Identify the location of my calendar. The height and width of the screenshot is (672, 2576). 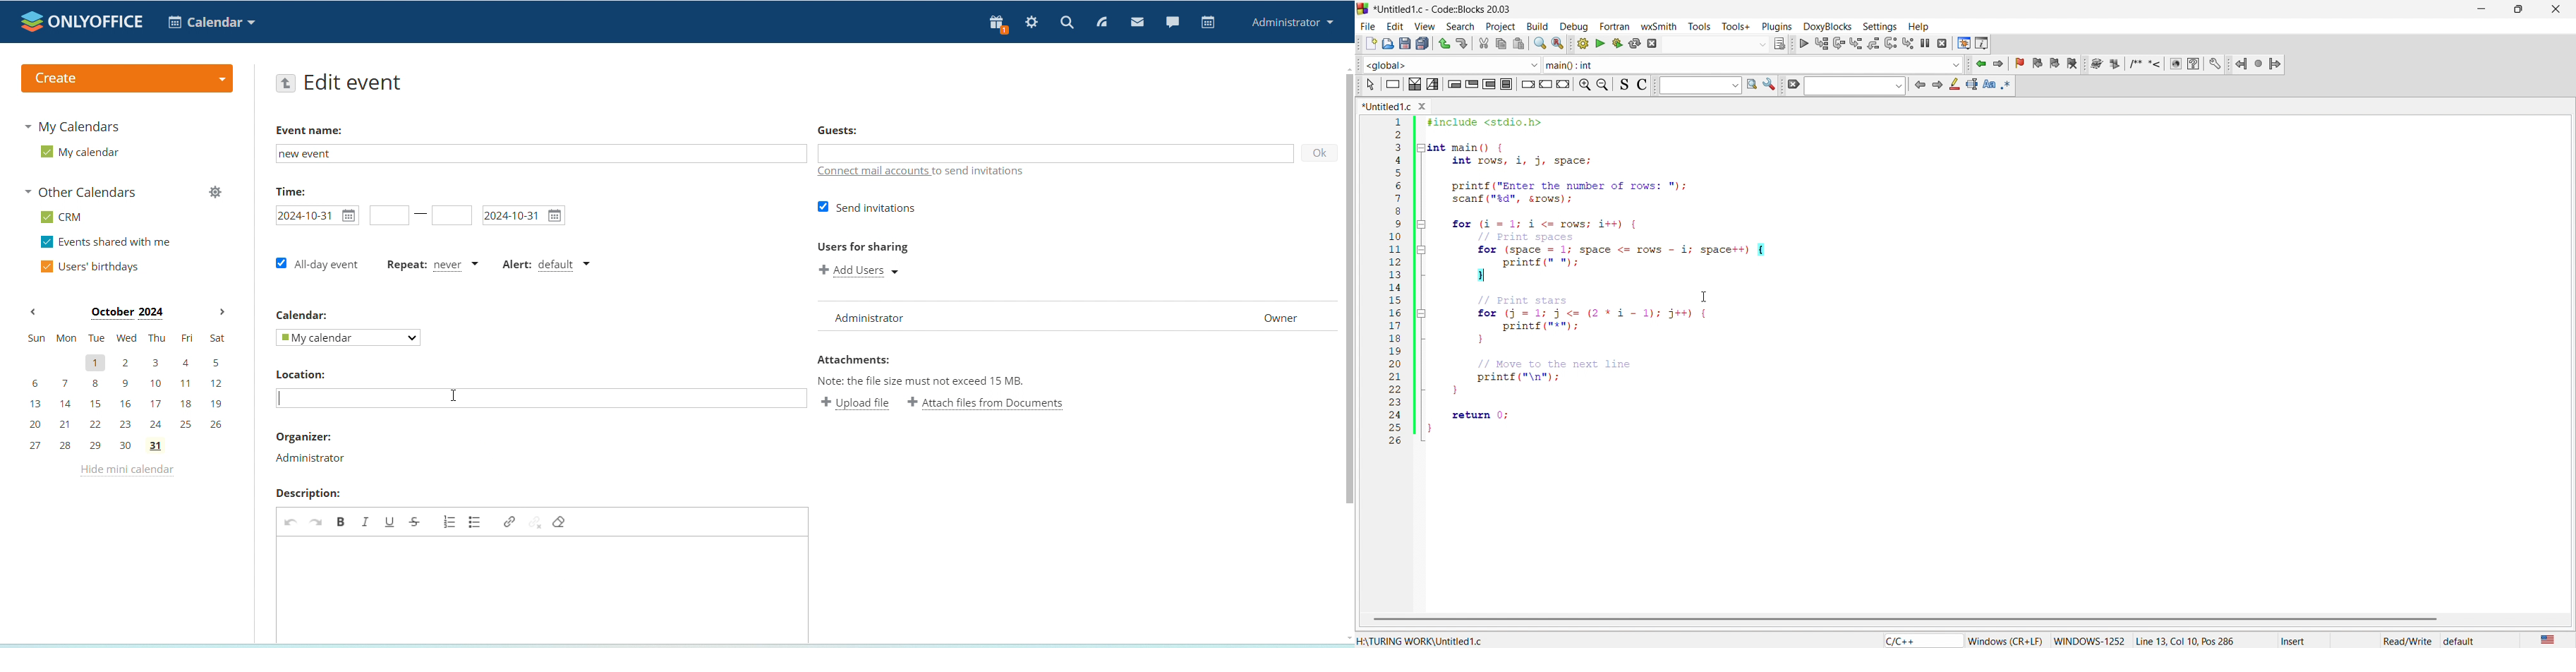
(80, 152).